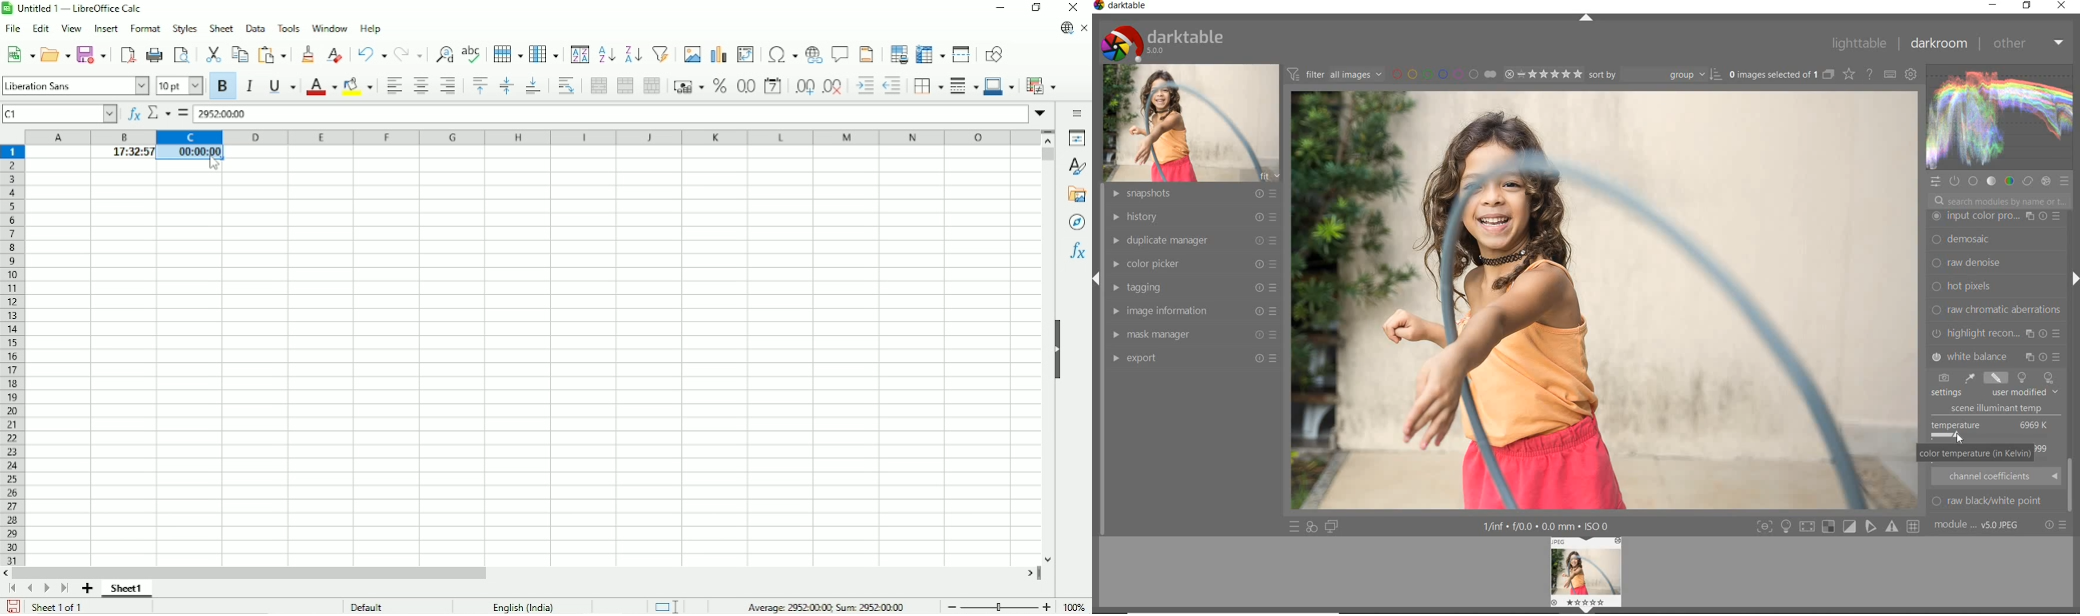  Describe the element at coordinates (1974, 182) in the screenshot. I see `base` at that location.